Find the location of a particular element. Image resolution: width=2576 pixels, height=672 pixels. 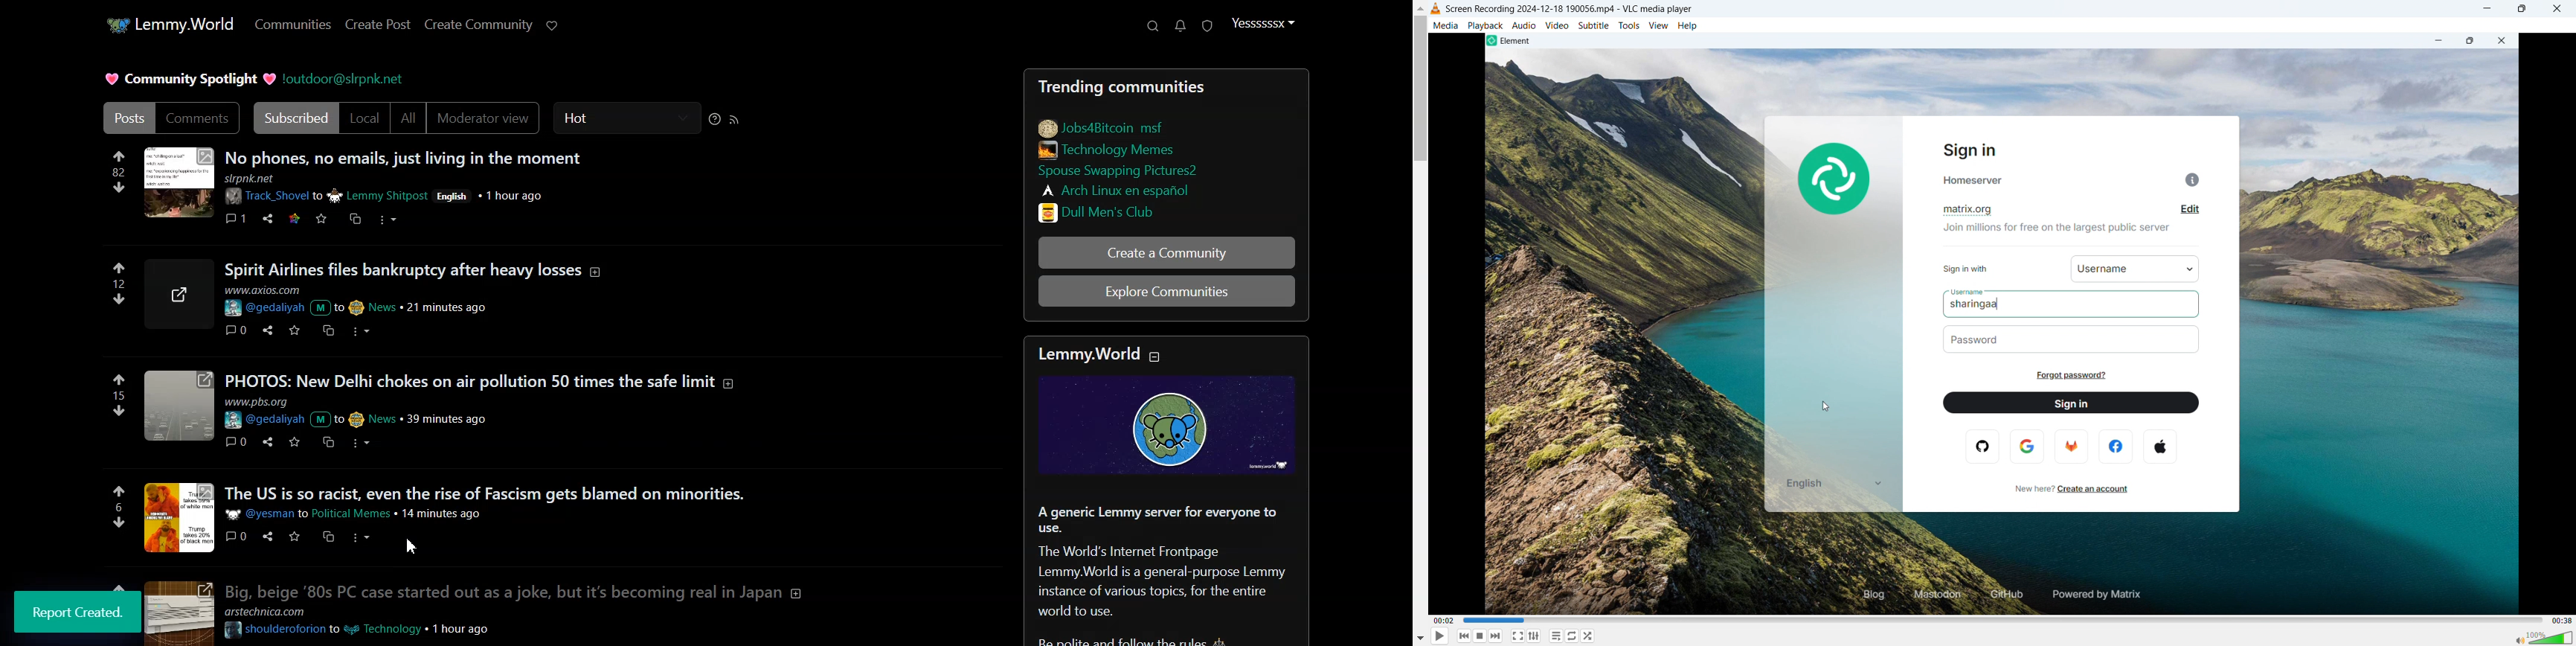

link is located at coordinates (1113, 149).